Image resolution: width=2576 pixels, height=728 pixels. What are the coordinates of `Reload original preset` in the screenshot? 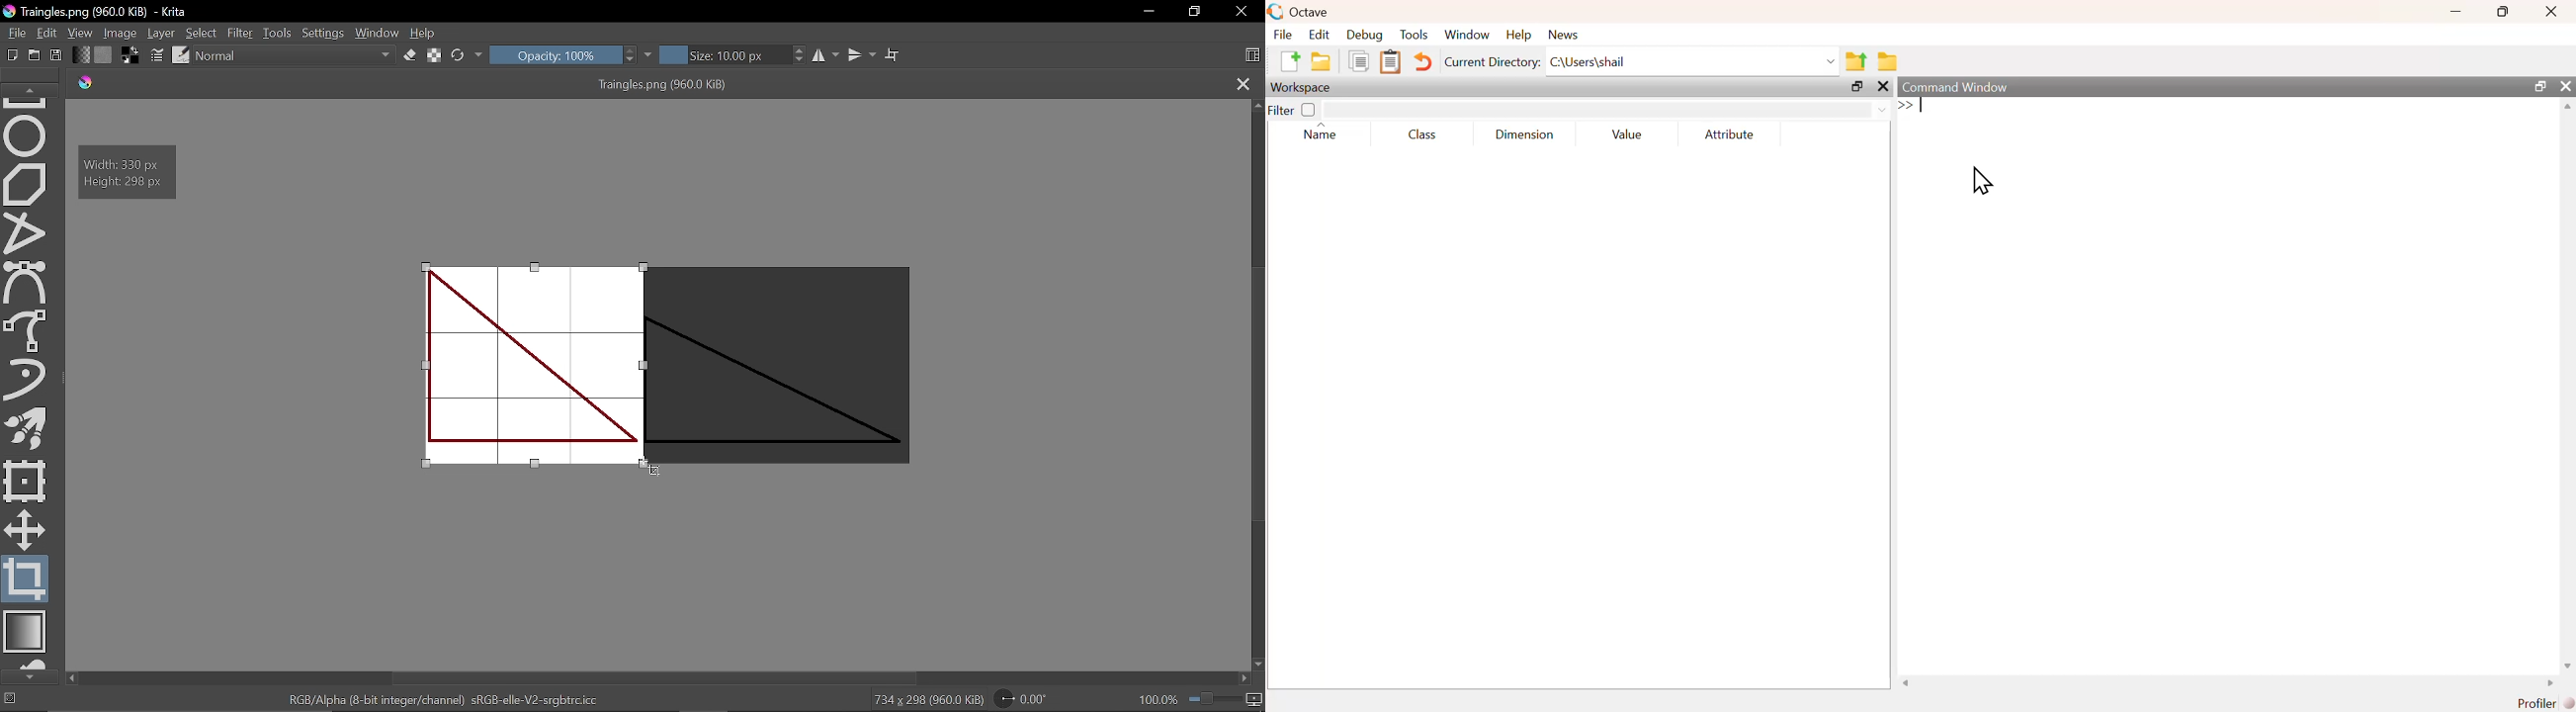 It's located at (459, 55).